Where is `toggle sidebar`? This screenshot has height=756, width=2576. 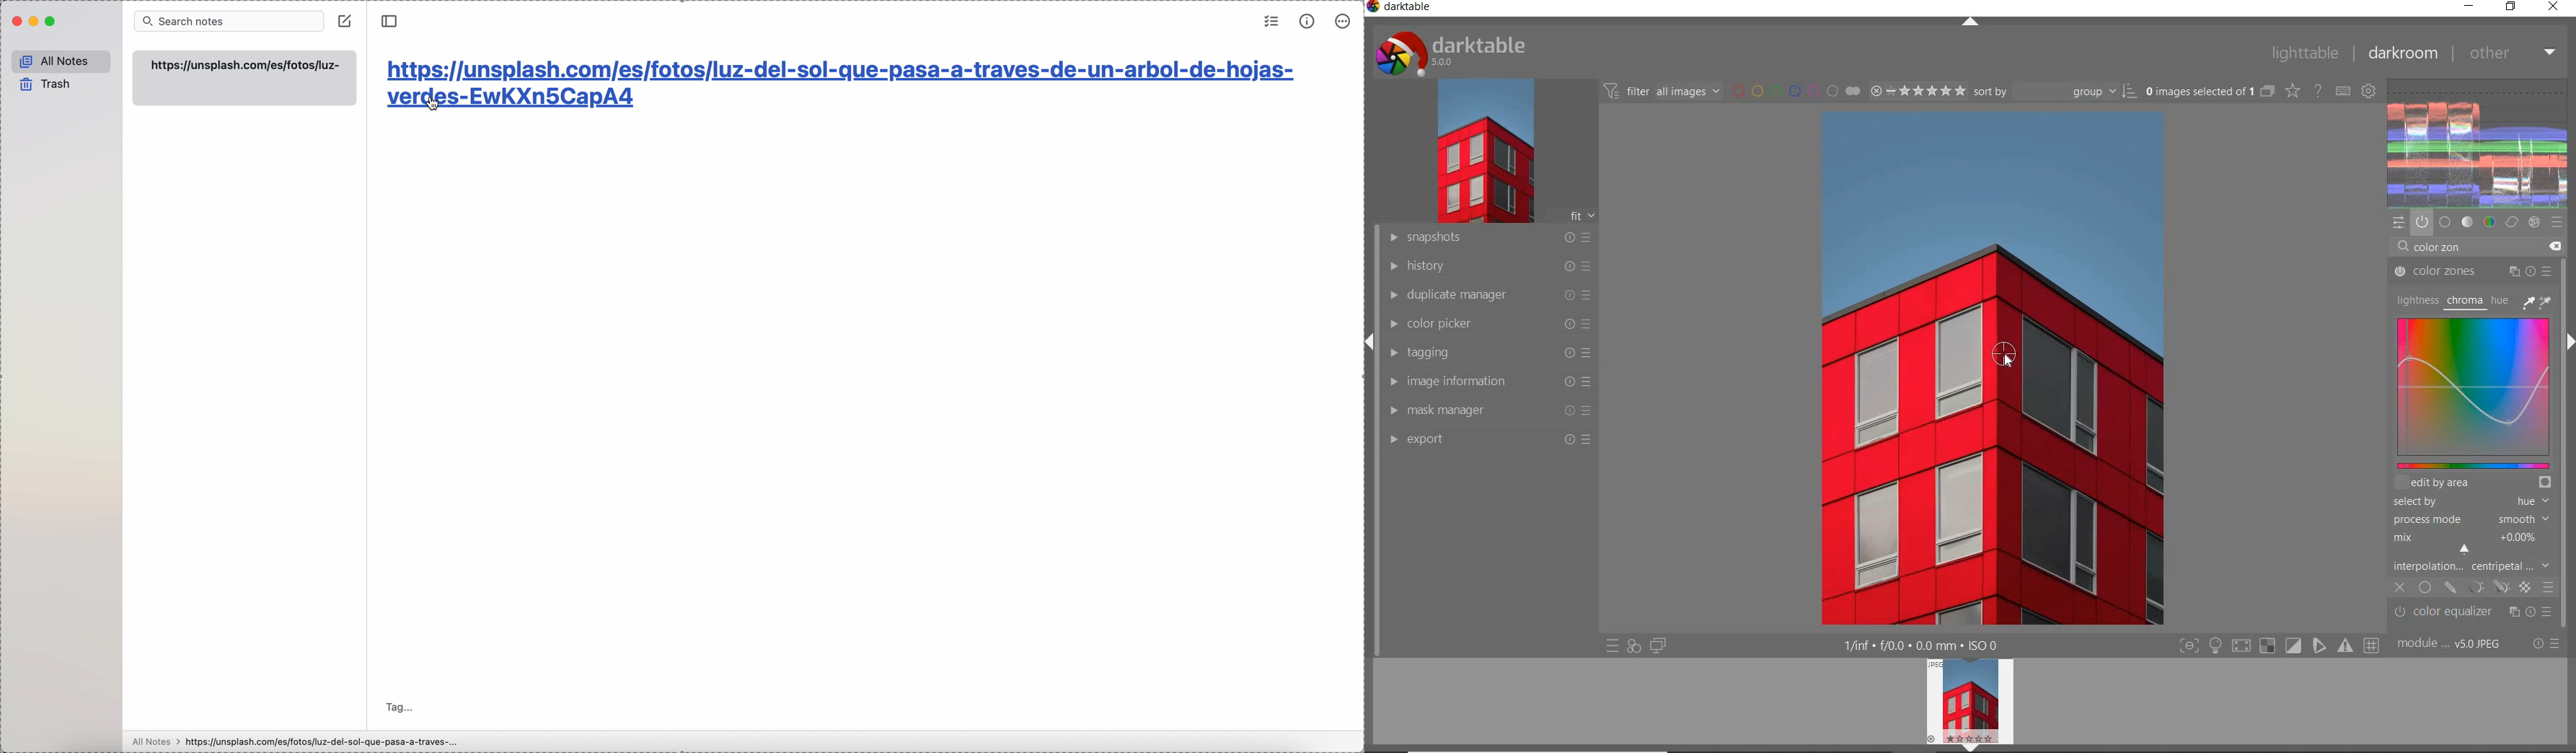
toggle sidebar is located at coordinates (388, 22).